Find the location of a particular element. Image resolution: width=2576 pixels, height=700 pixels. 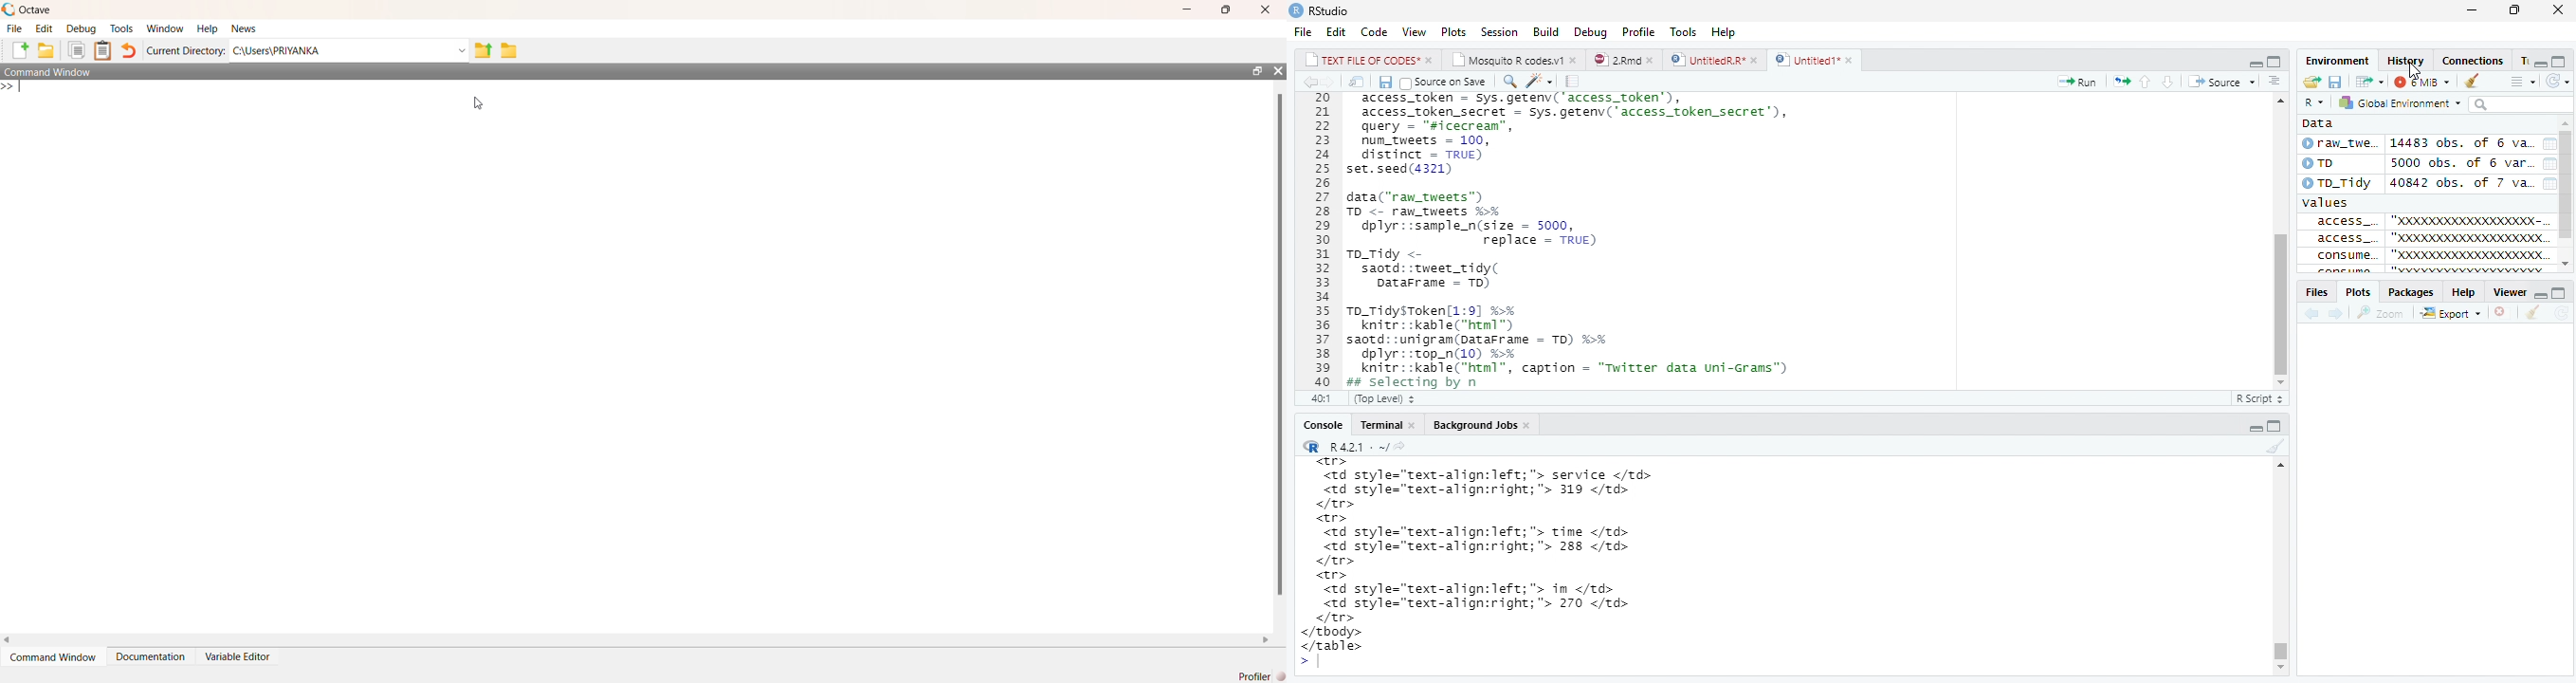

<tr>
<td style="text-align:left; "> service </td>
<td style="text-align:right;"> 319 </td>
</tr>
<tr>
<td style="text-align:left; "> time </td>
<td style="text-align:right;"> 288 </td>
</tr>
<tr>
<td style="text-align:left; "> in </td>
<td style="text-align:right;"> 270 </td>
</tr>

</tbody>

</table>

> is located at coordinates (1516, 564).